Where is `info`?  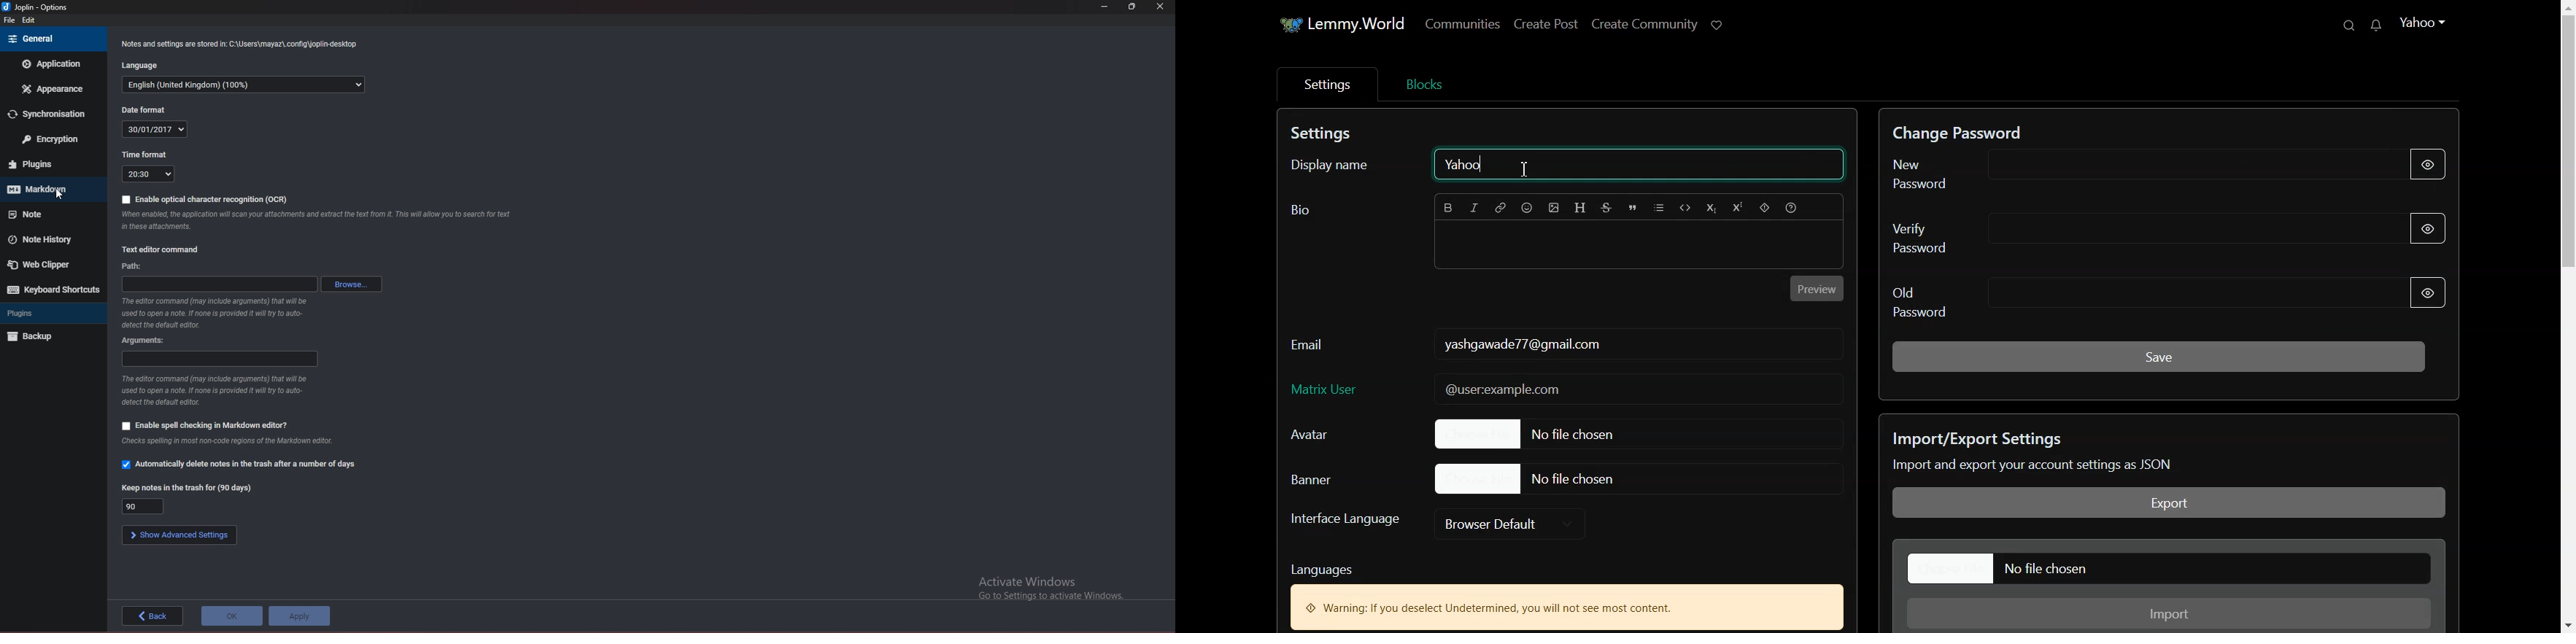
info is located at coordinates (318, 220).